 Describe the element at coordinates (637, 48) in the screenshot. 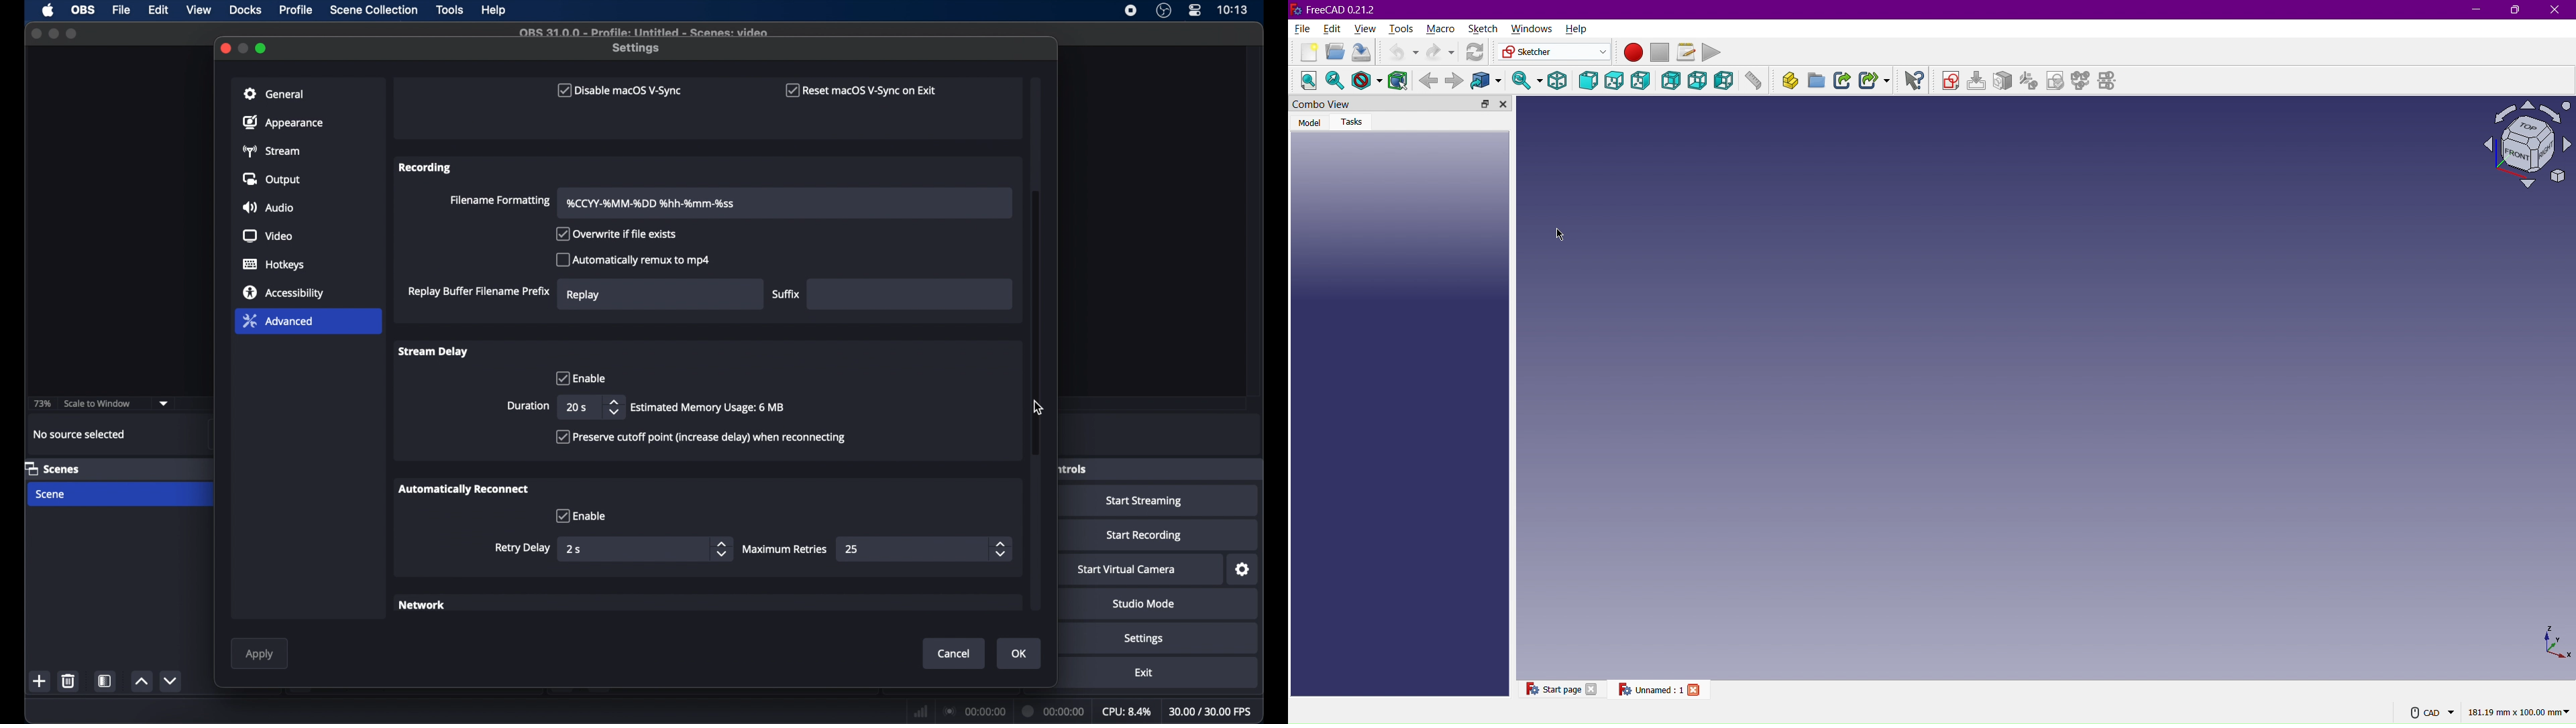

I see `settings` at that location.